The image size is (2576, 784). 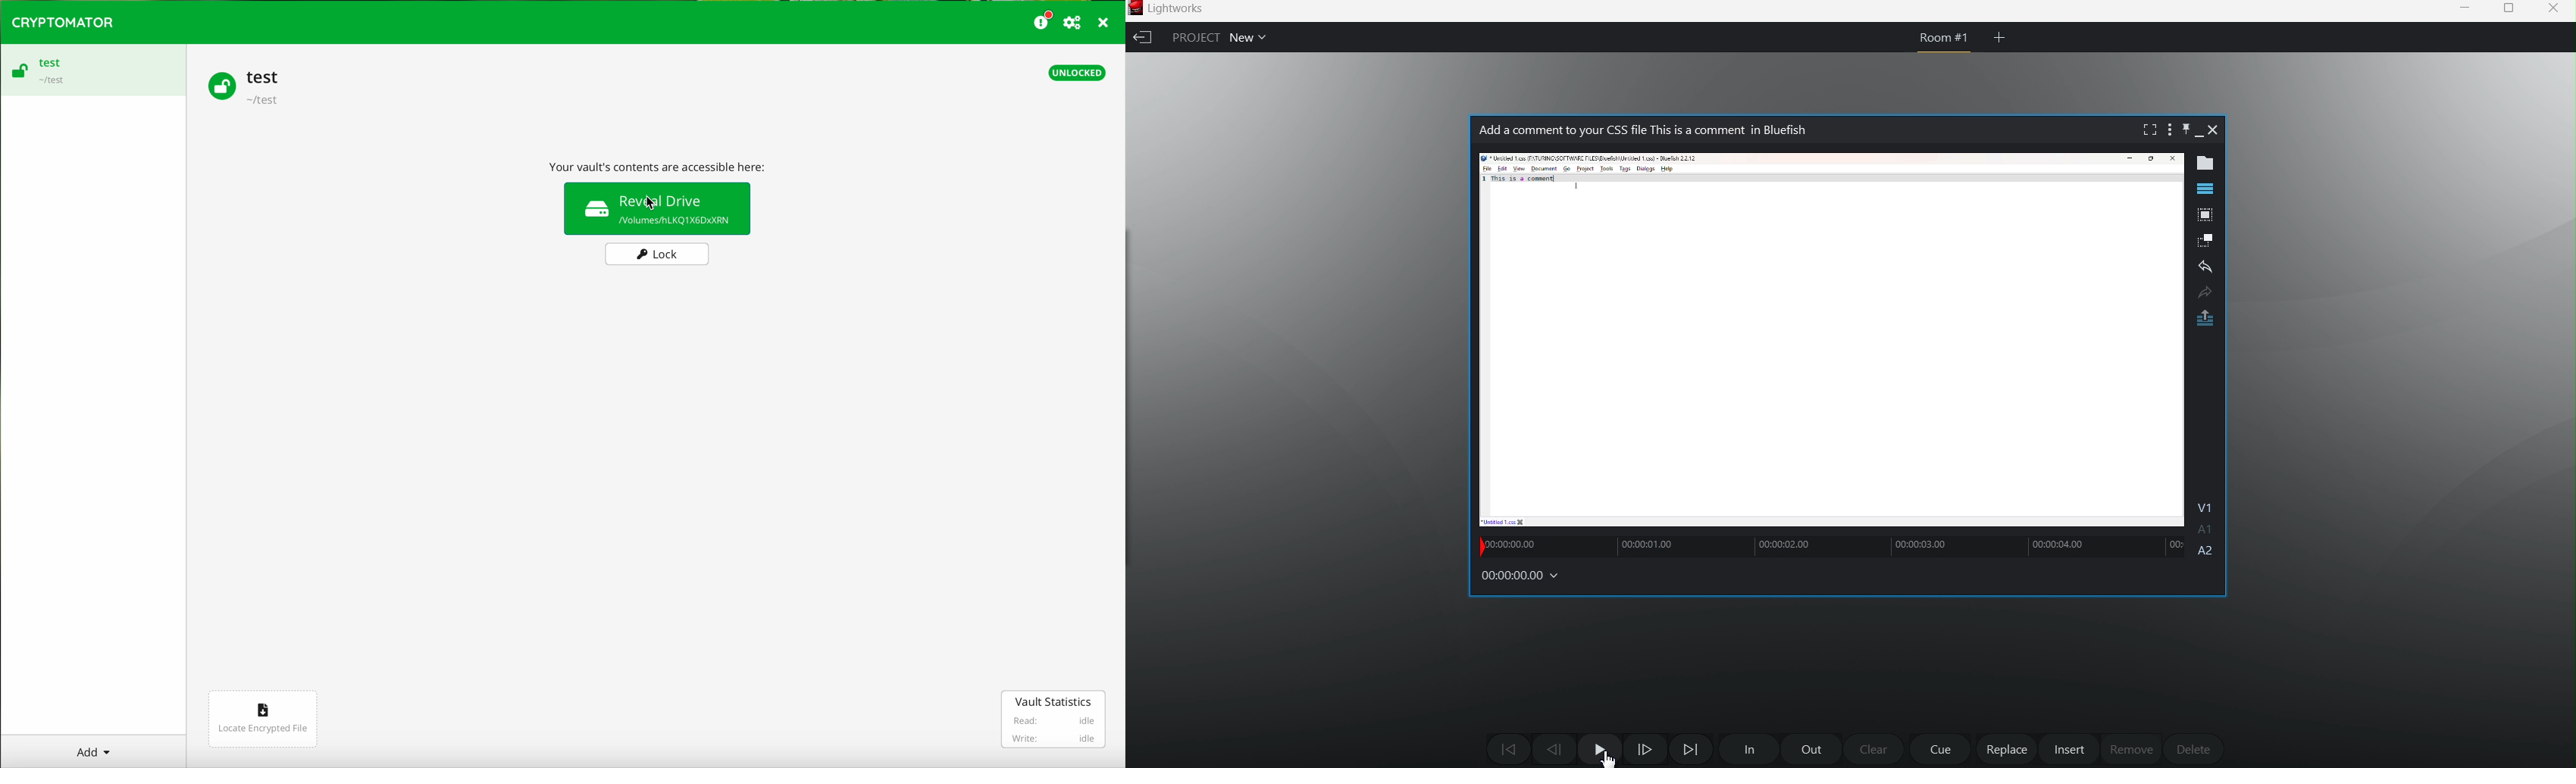 I want to click on move backward, so click(x=1508, y=748).